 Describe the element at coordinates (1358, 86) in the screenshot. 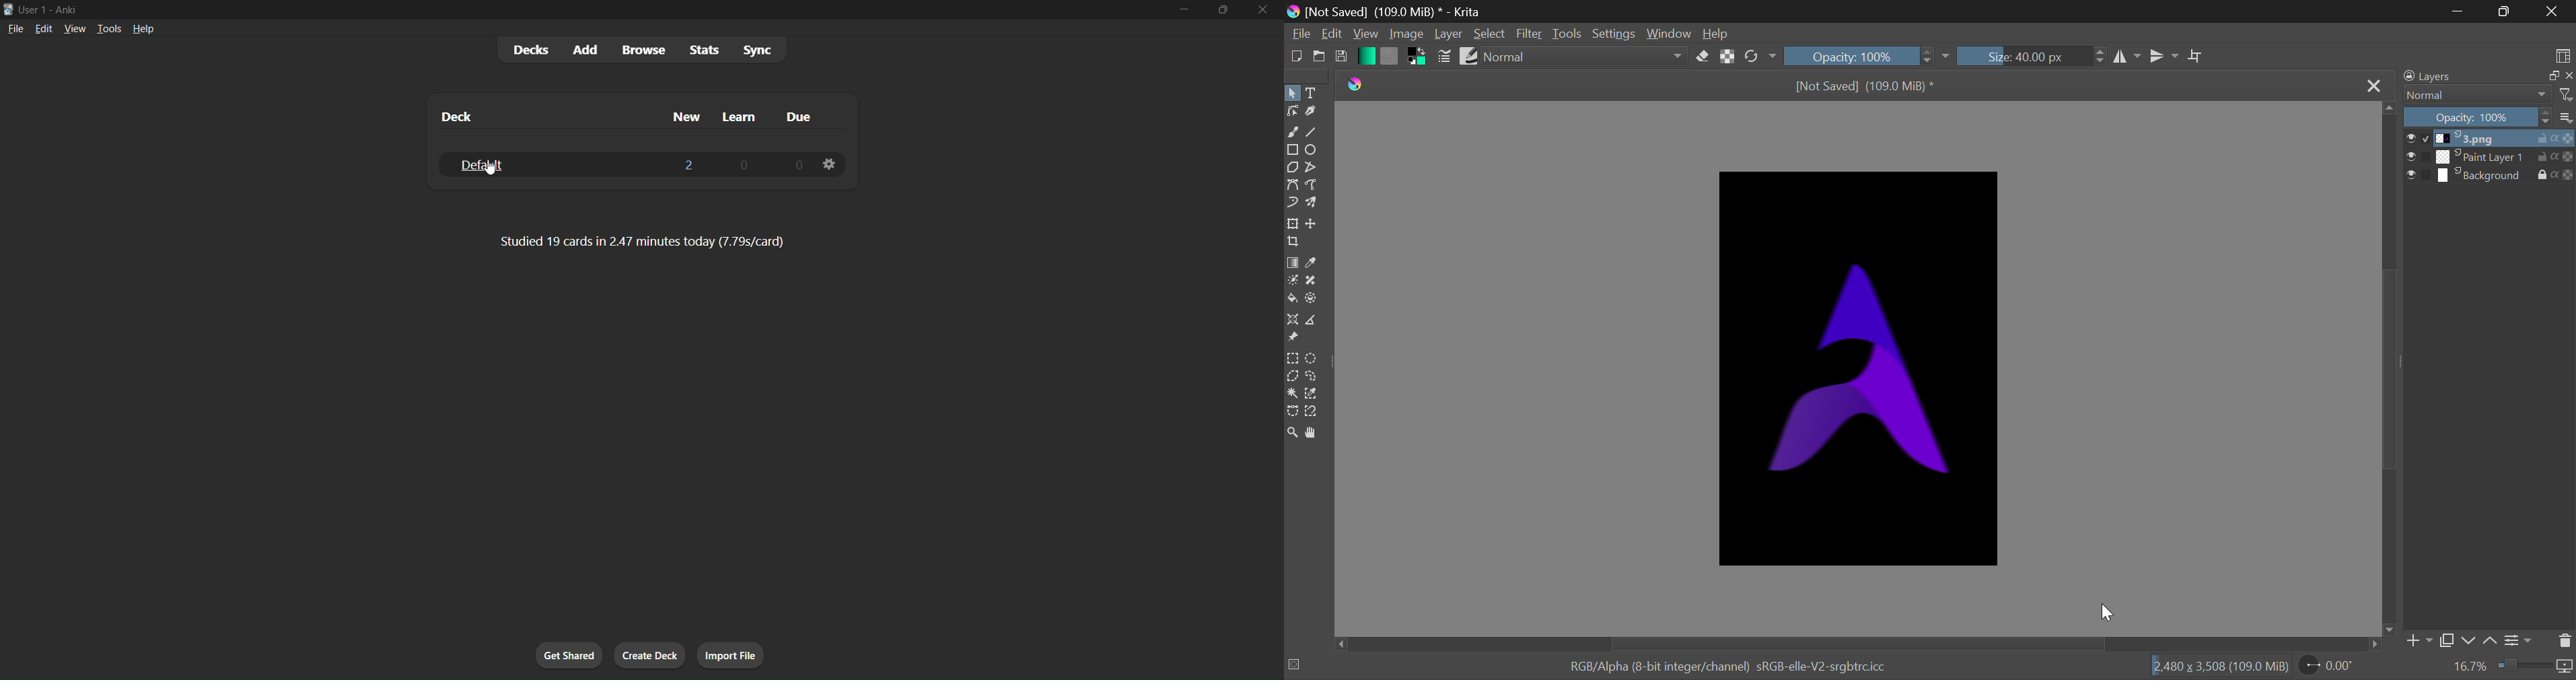

I see `Krita Logo` at that location.